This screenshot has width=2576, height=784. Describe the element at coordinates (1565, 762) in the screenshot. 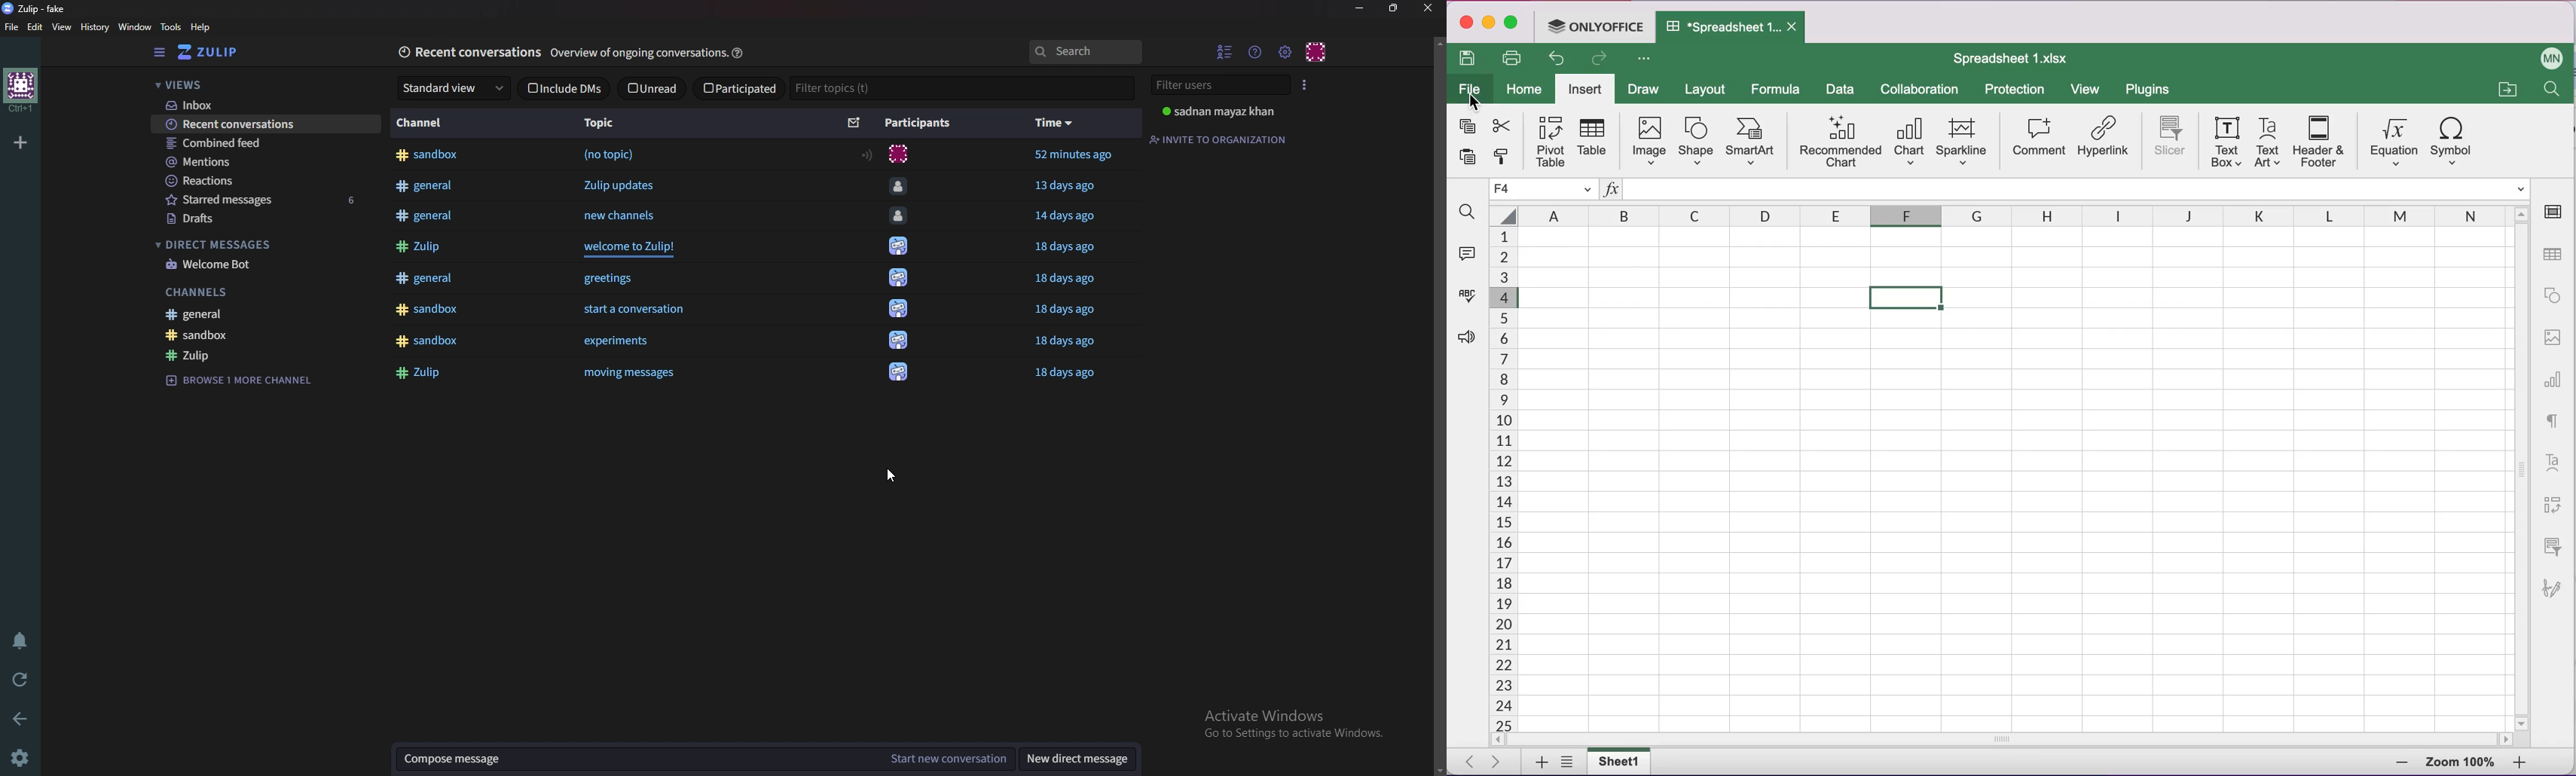

I see `list of sheets` at that location.